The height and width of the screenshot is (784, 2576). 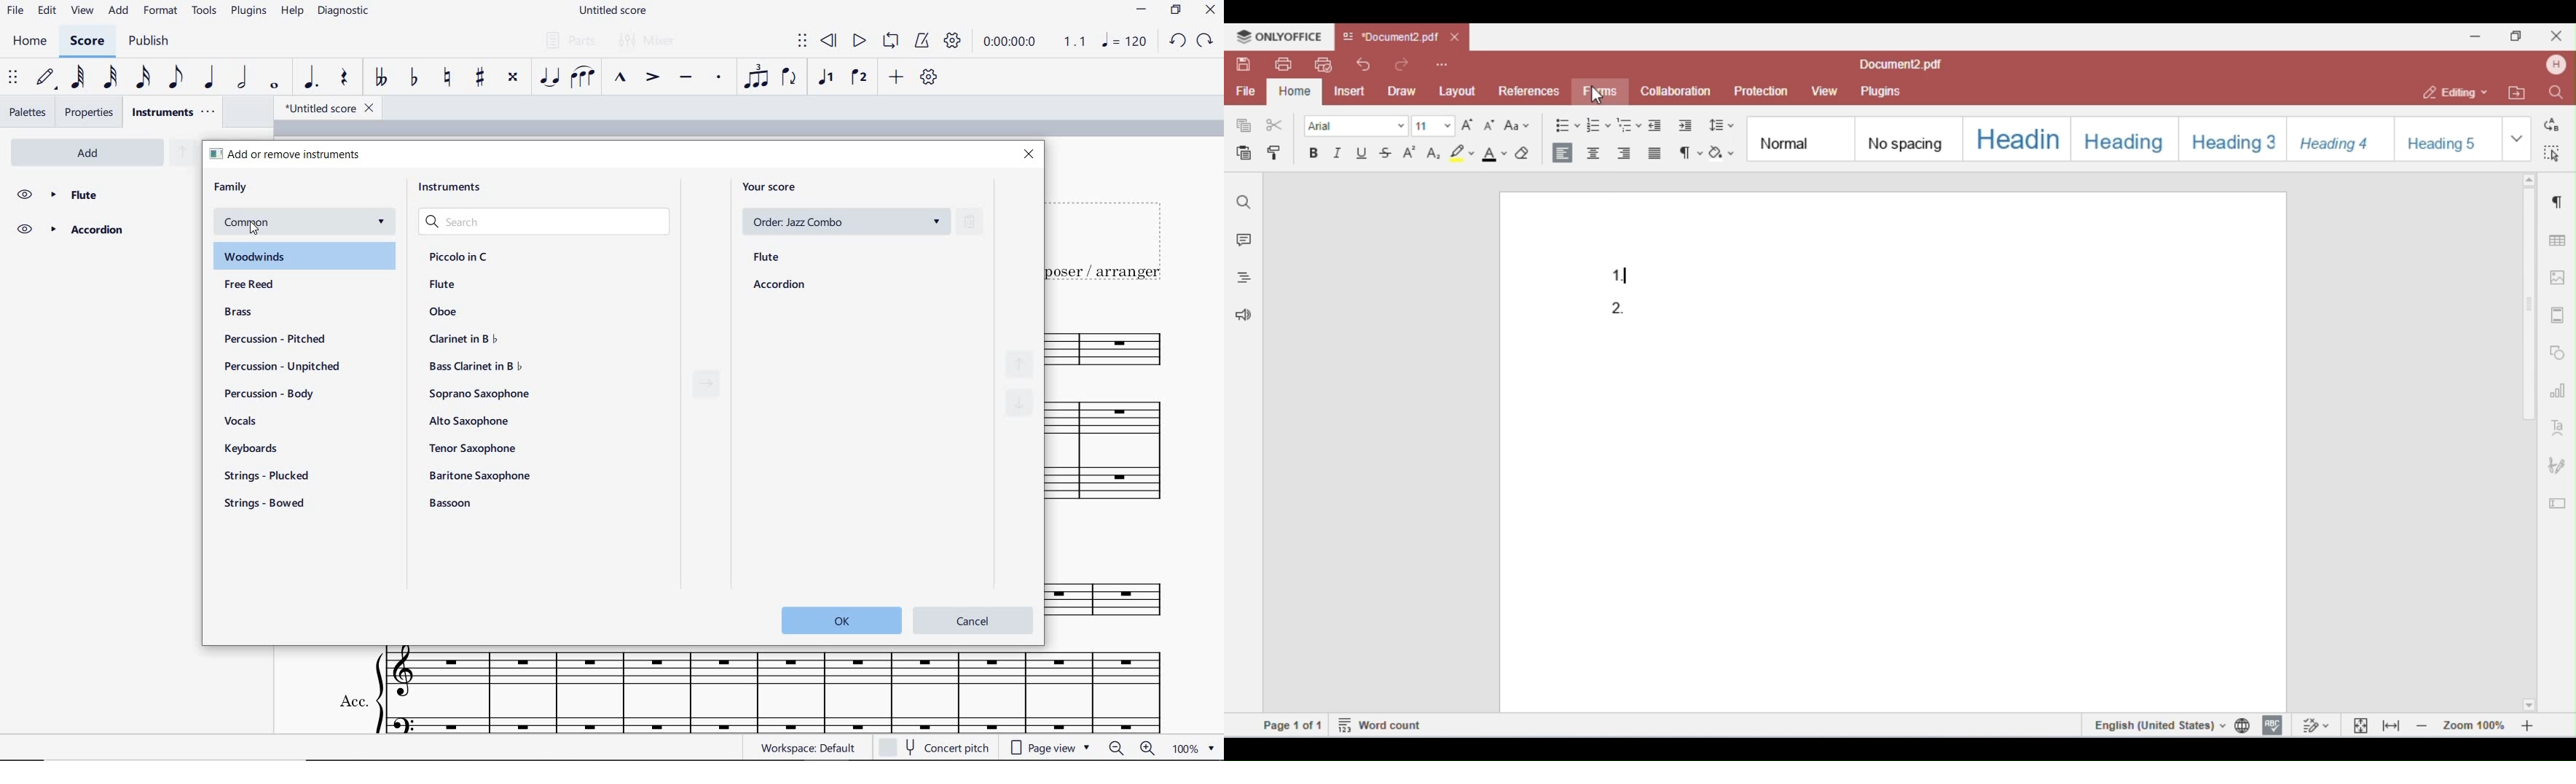 What do you see at coordinates (231, 187) in the screenshot?
I see `family` at bounding box center [231, 187].